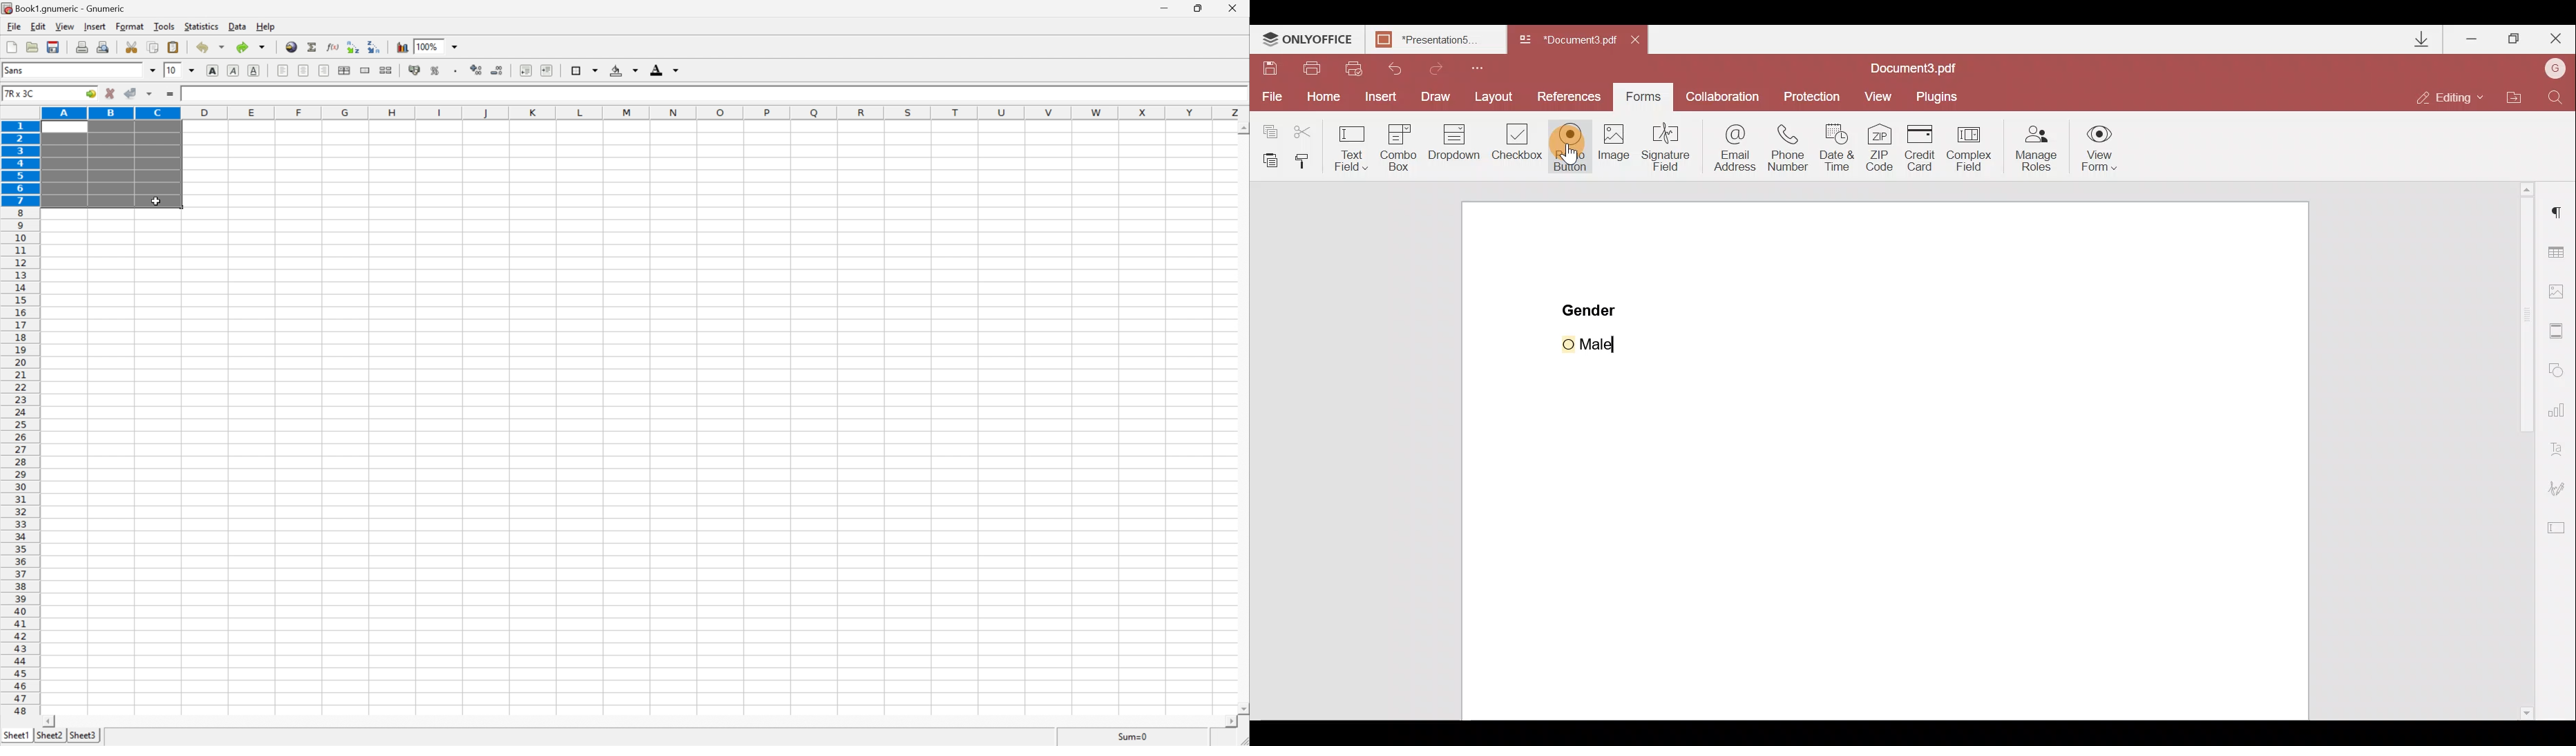 This screenshot has width=2576, height=756. Describe the element at coordinates (1570, 96) in the screenshot. I see `References` at that location.